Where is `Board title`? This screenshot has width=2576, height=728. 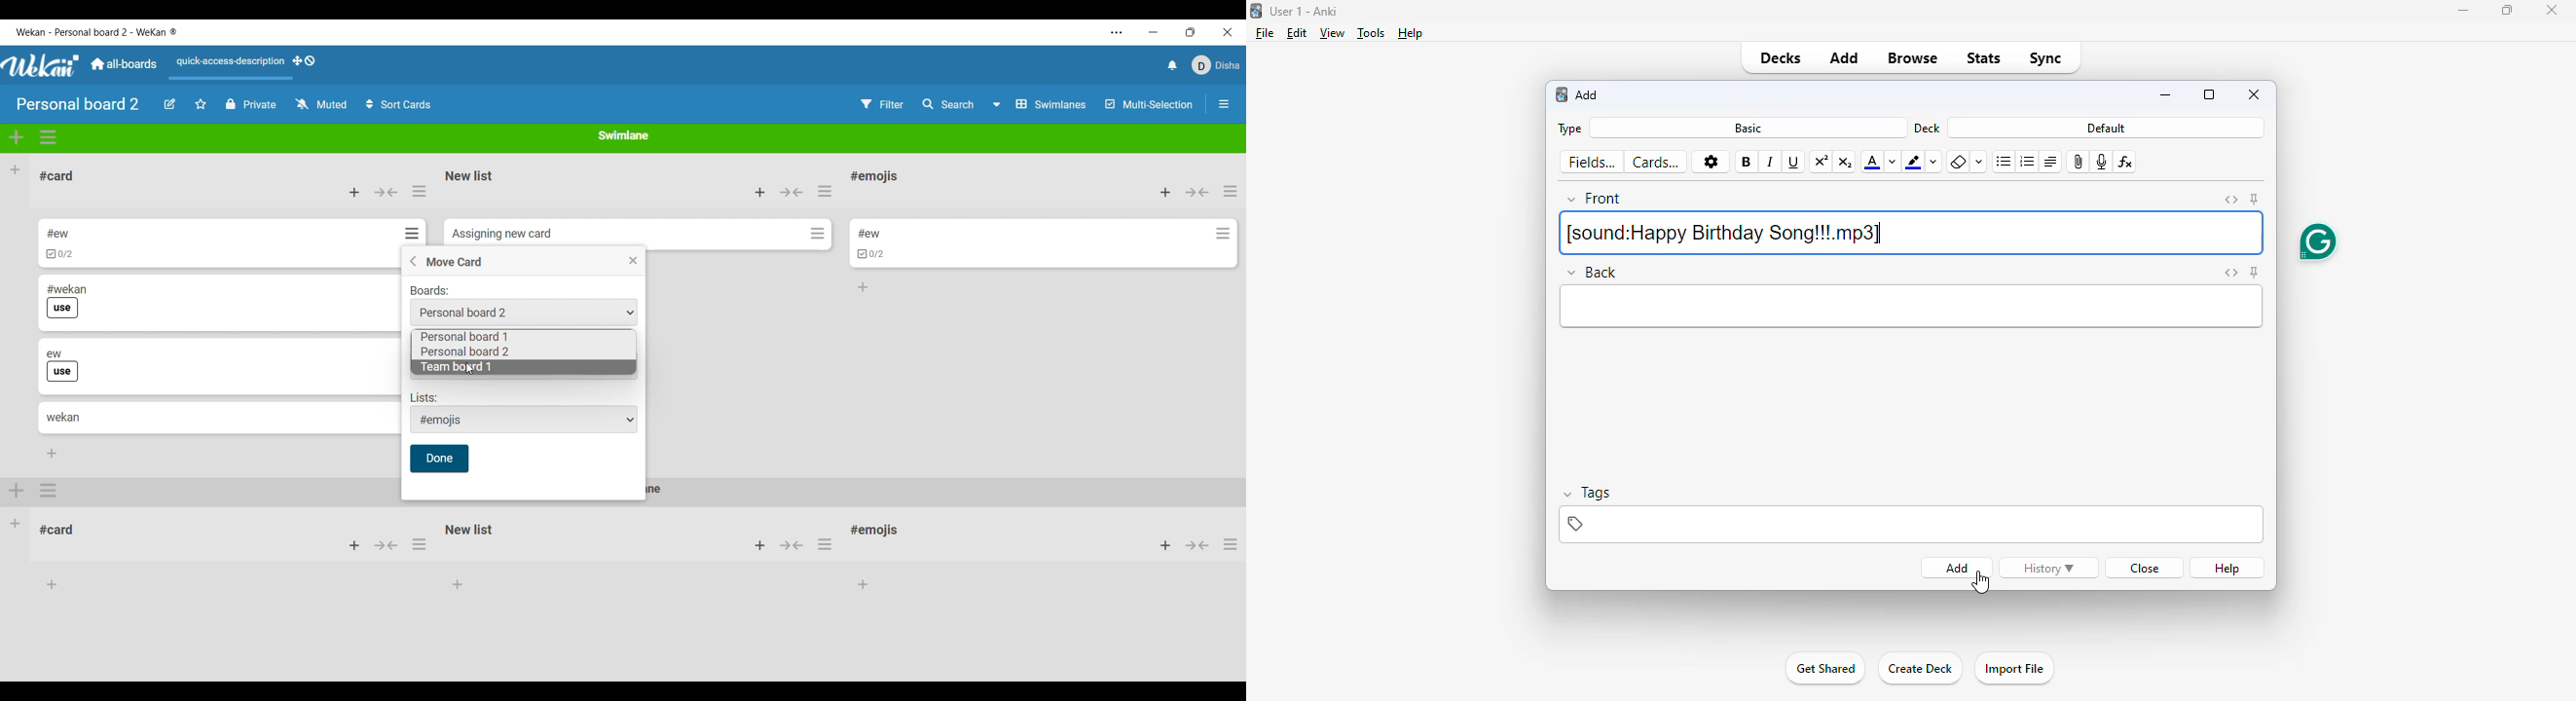 Board title is located at coordinates (79, 103).